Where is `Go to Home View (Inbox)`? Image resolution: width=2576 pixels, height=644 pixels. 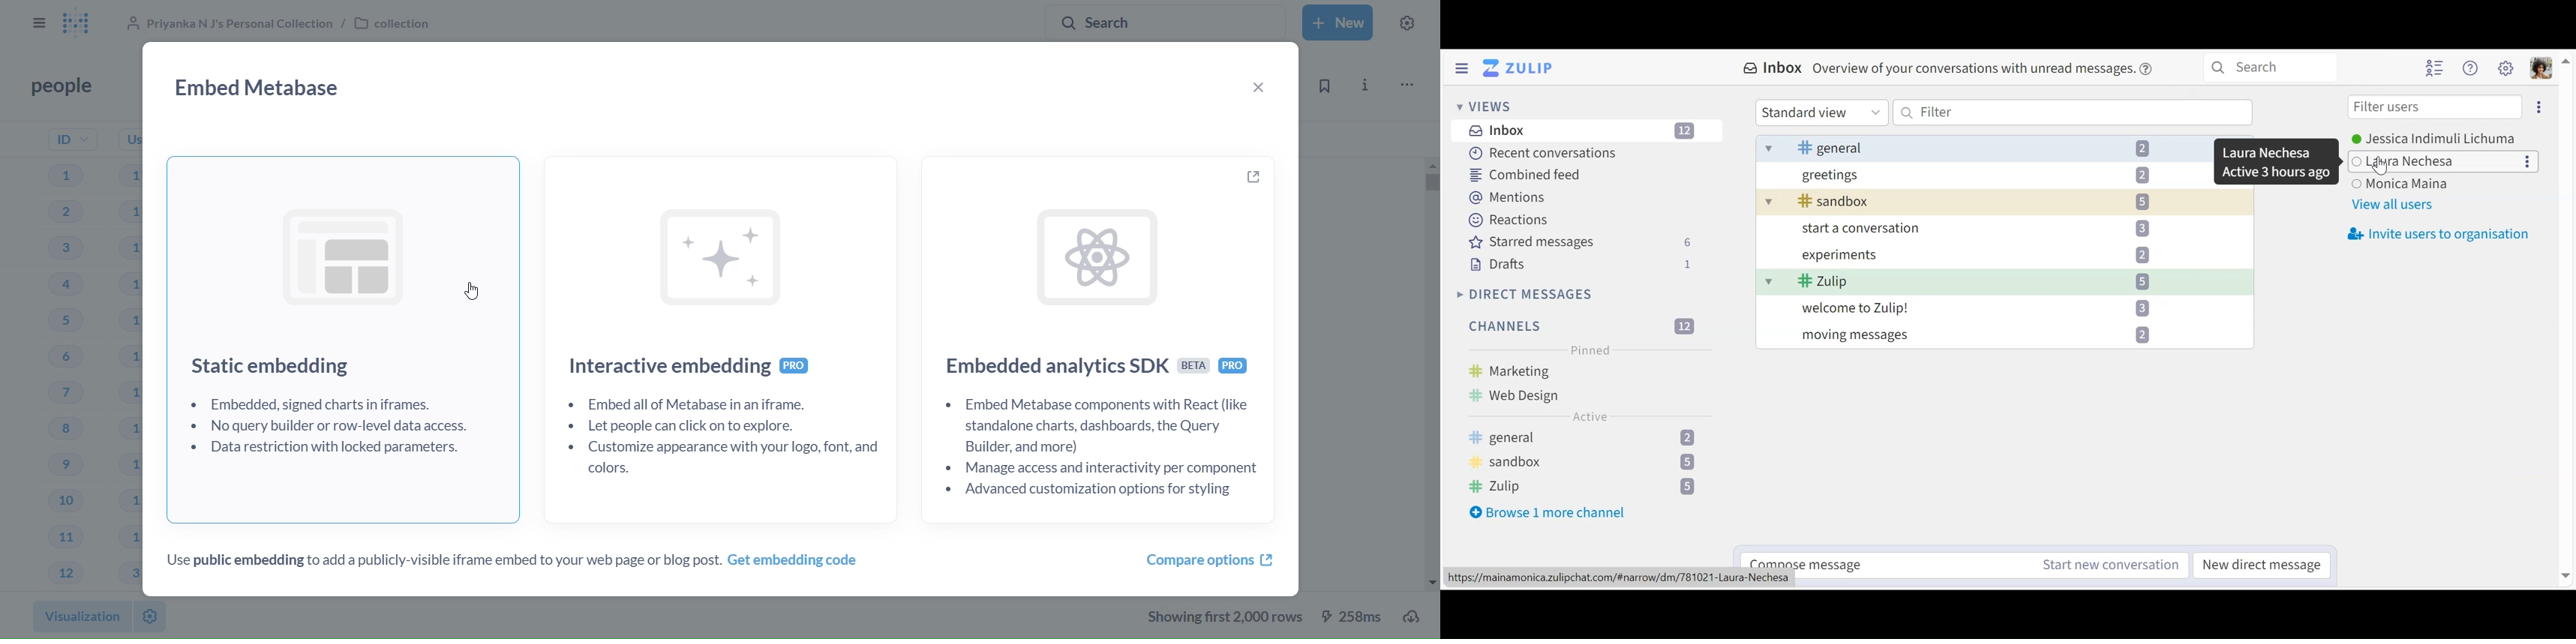 Go to Home View (Inbox) is located at coordinates (1520, 68).